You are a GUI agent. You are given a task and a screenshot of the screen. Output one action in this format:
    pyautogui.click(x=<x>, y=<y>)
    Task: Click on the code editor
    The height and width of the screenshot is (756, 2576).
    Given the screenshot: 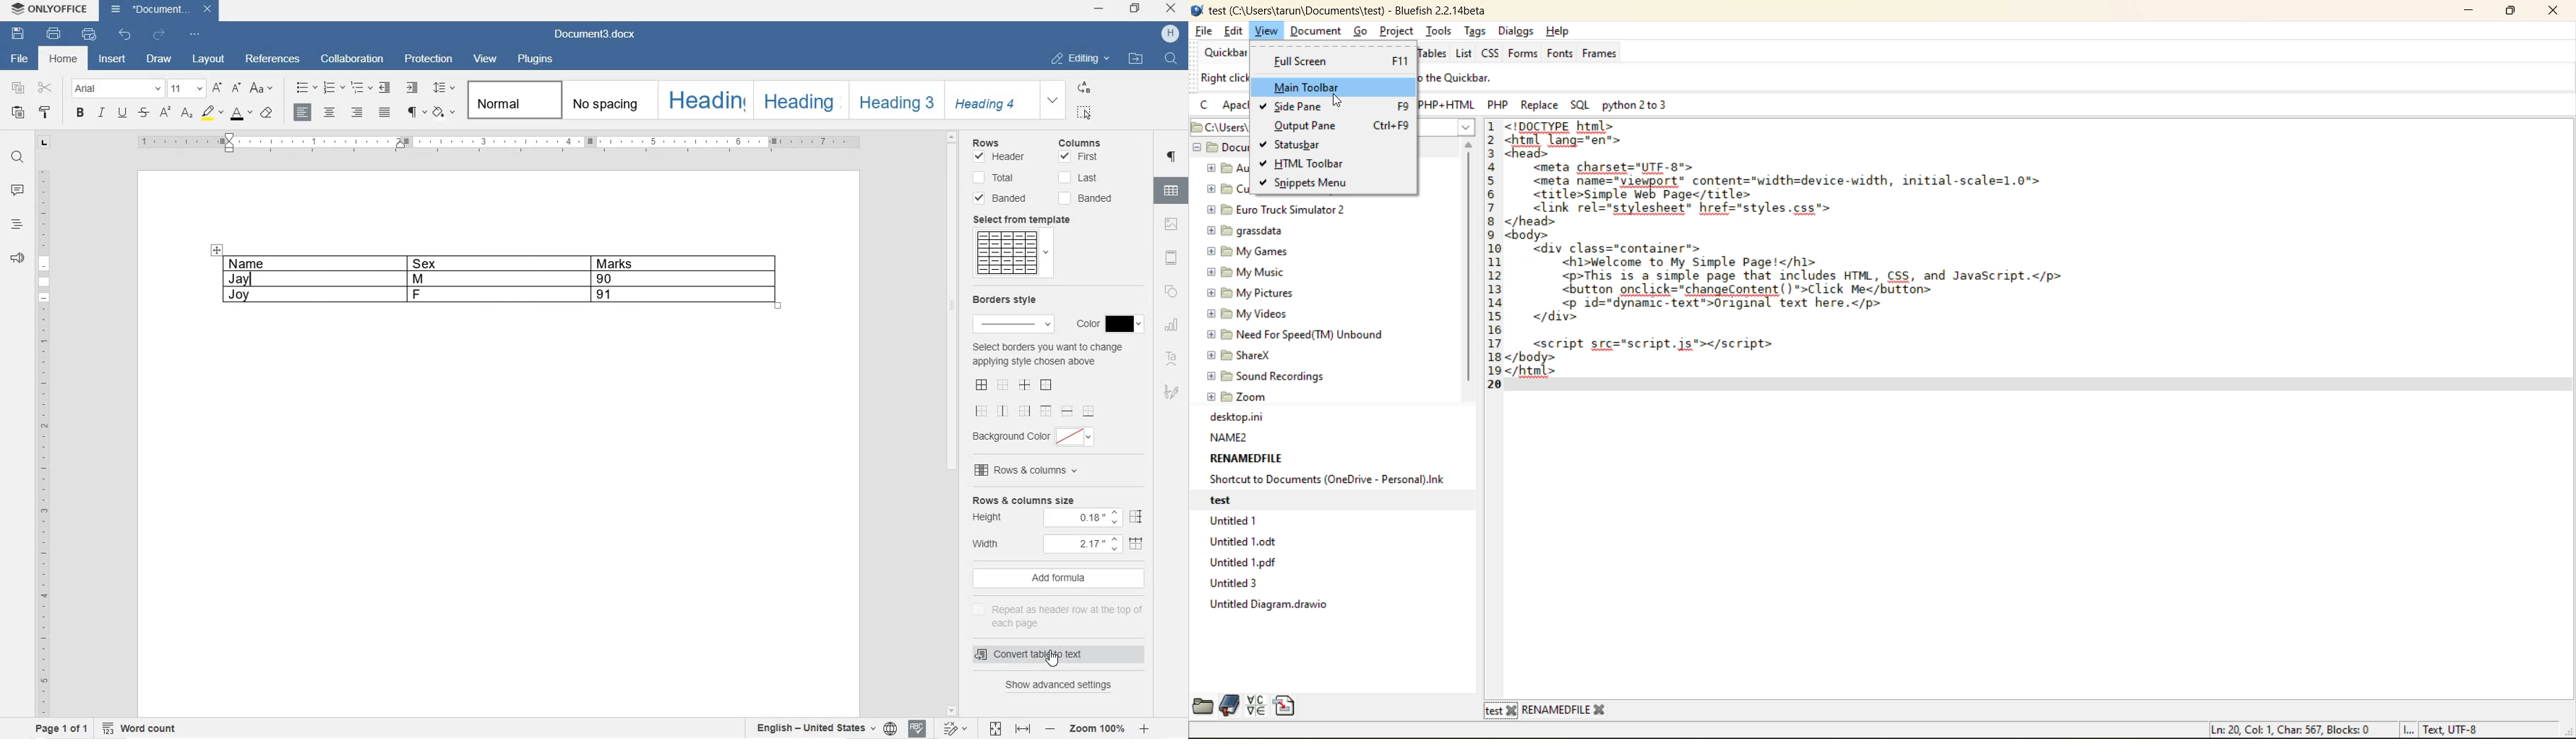 What is the action you would take?
    pyautogui.click(x=1852, y=264)
    